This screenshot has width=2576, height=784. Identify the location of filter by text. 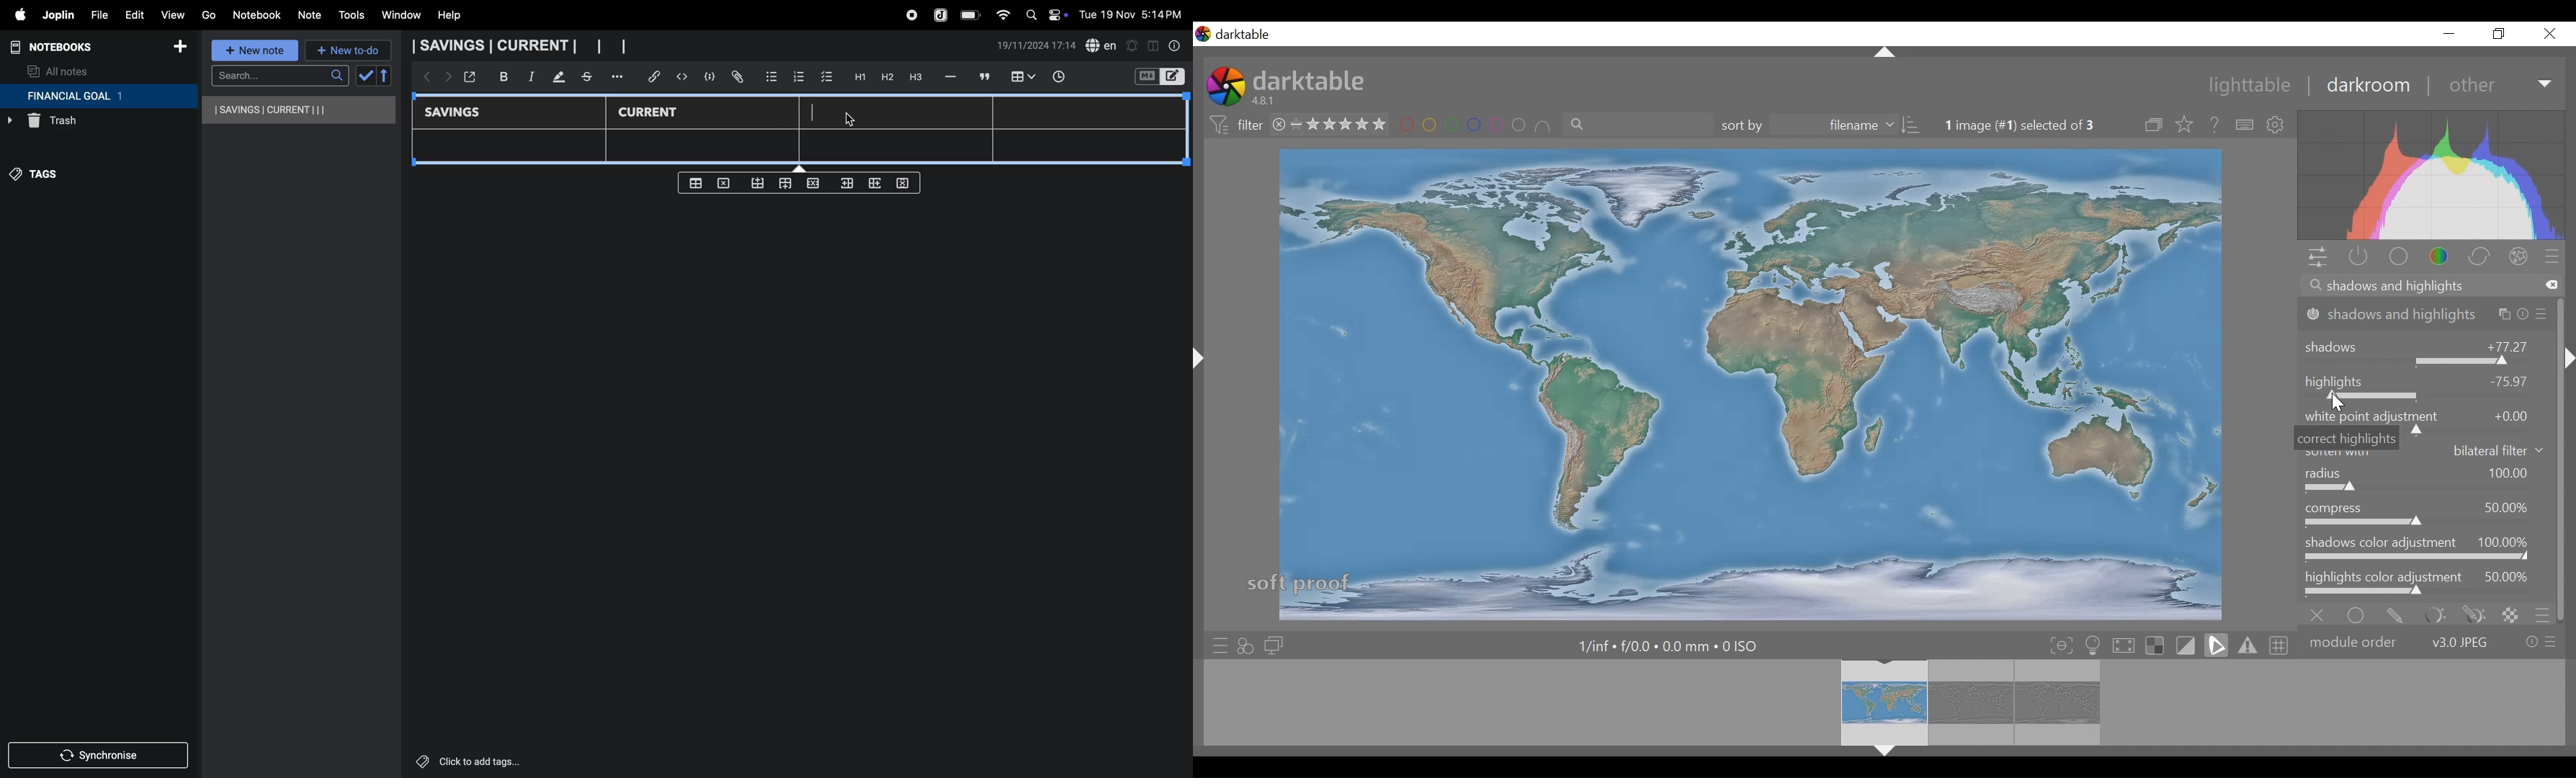
(1637, 127).